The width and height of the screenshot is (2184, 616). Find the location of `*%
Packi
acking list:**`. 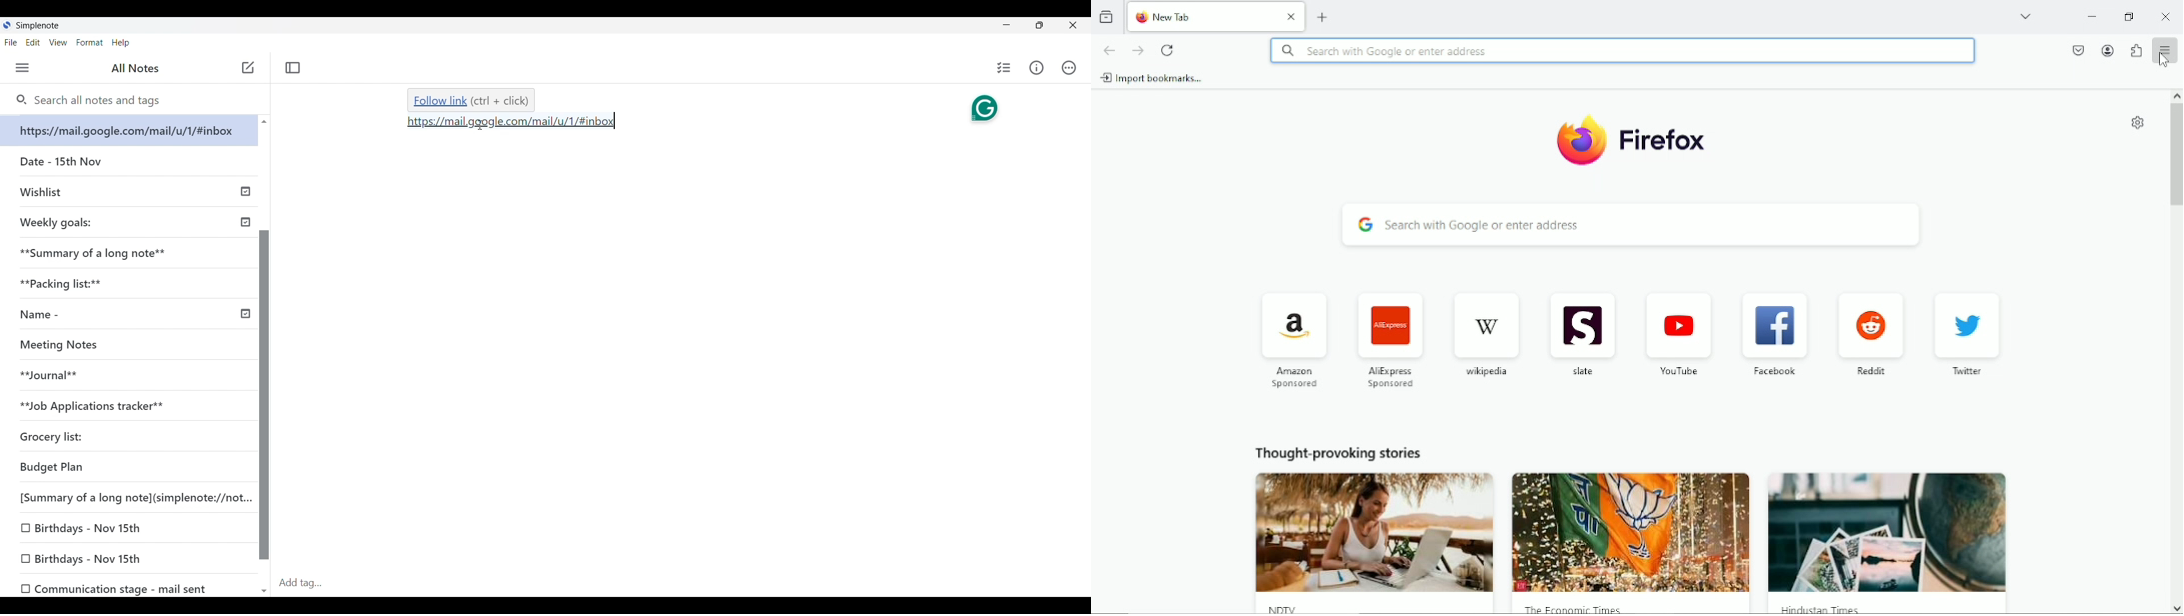

*%
Packi
acking list:** is located at coordinates (68, 282).